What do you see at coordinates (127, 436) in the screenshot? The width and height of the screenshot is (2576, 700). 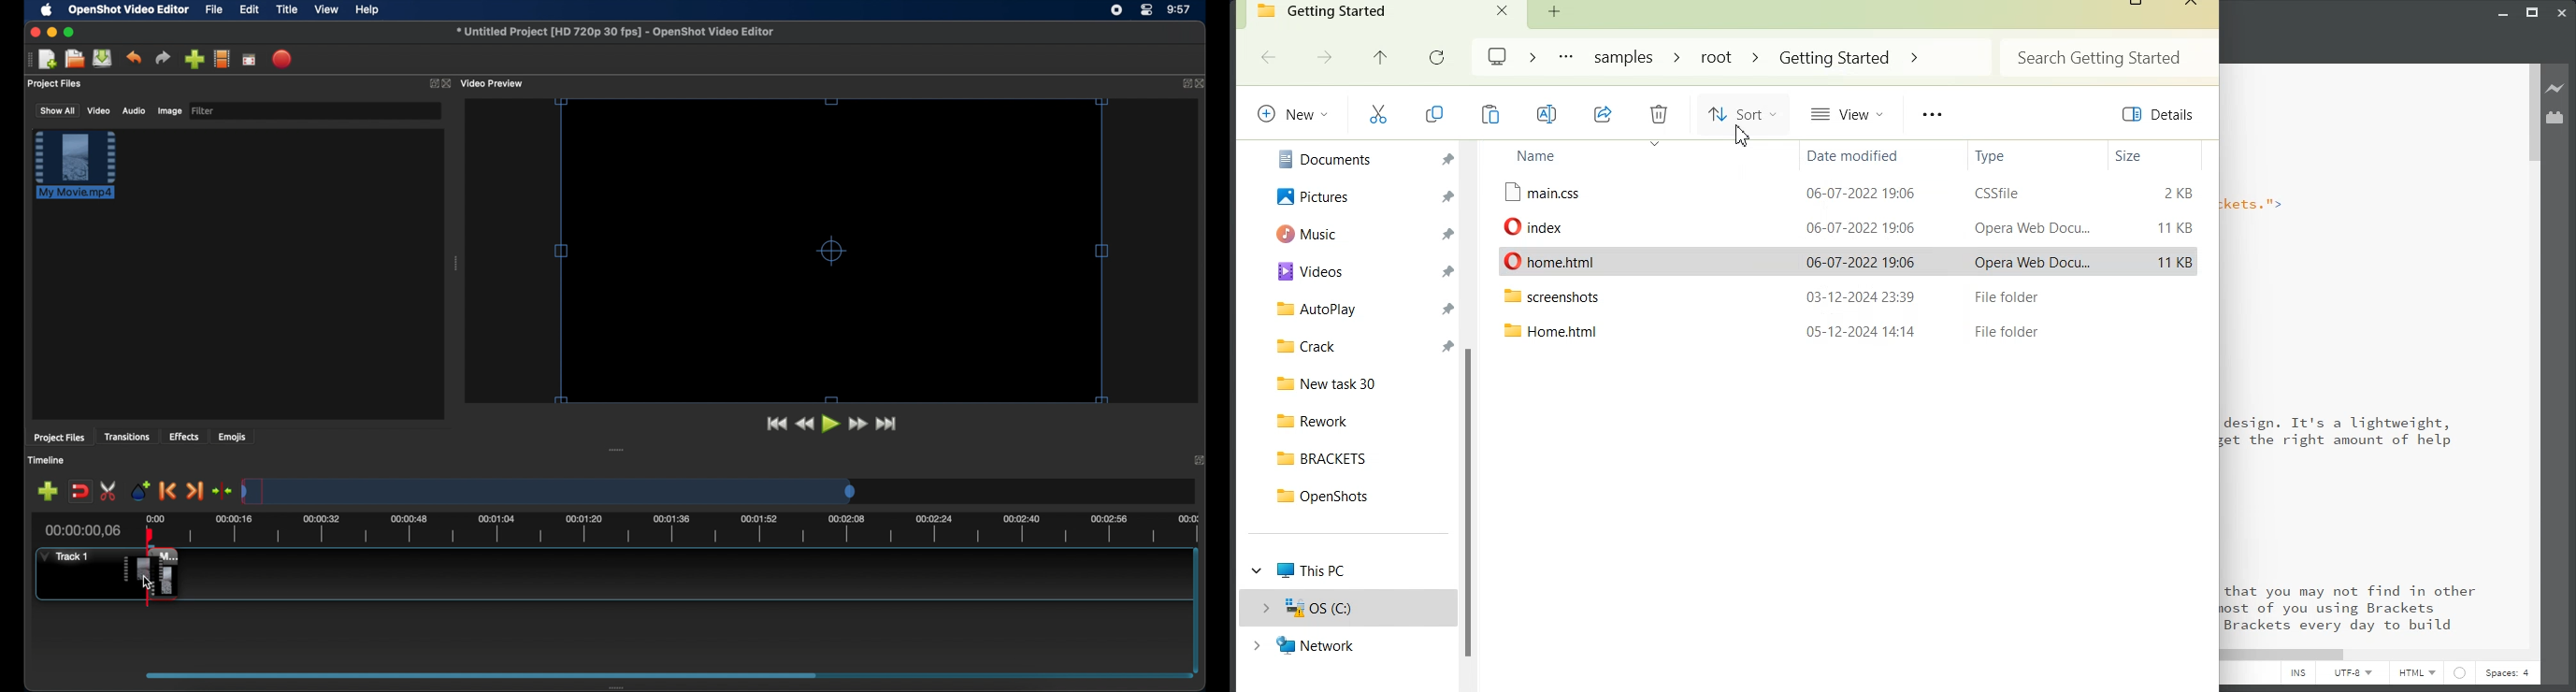 I see `transitions` at bounding box center [127, 436].